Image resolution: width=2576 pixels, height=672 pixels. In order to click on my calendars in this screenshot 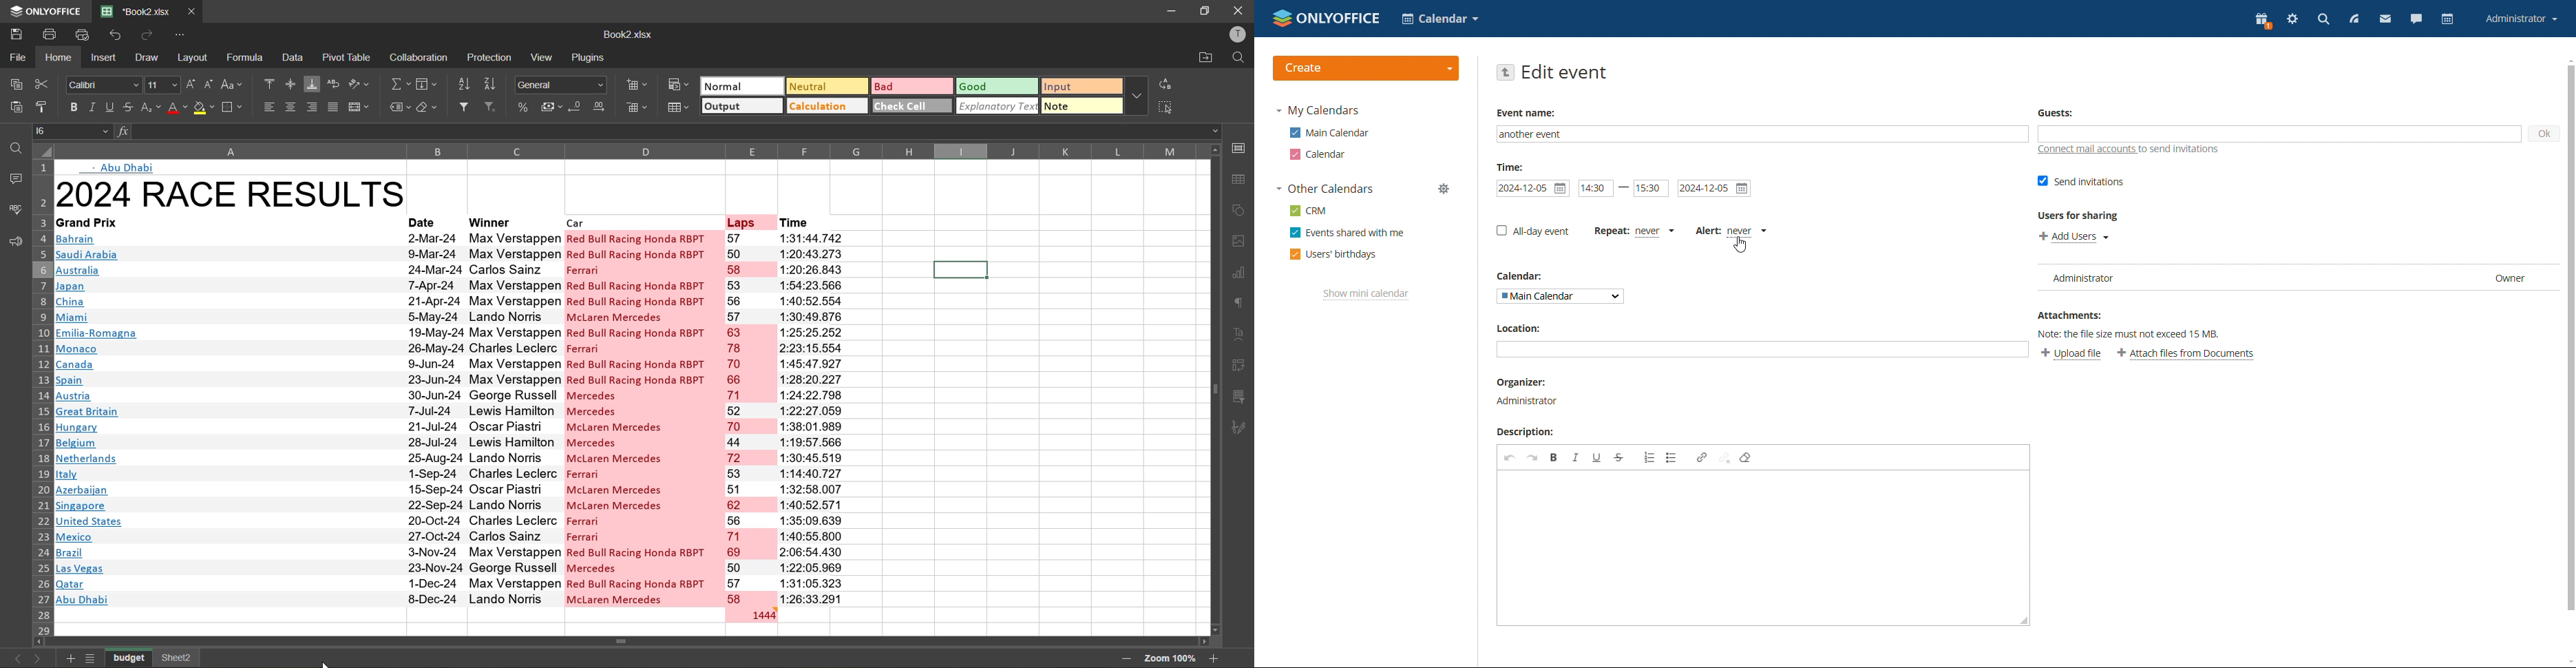, I will do `click(1318, 111)`.